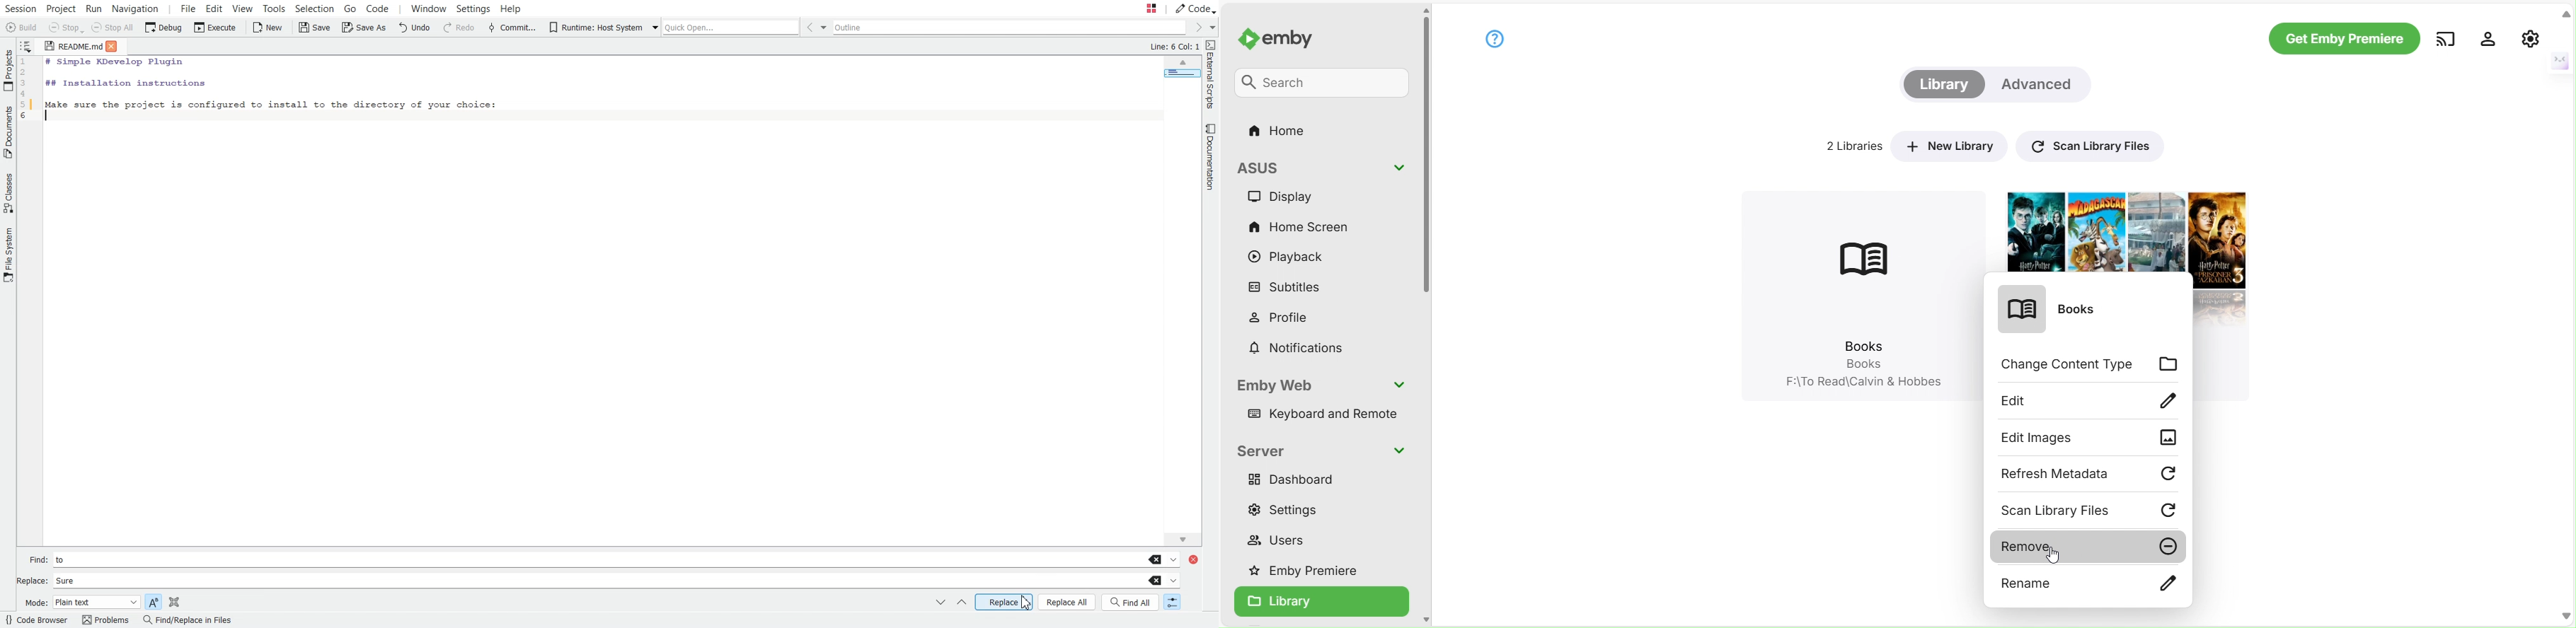  Describe the element at coordinates (2090, 475) in the screenshot. I see `Refresh Metadata` at that location.